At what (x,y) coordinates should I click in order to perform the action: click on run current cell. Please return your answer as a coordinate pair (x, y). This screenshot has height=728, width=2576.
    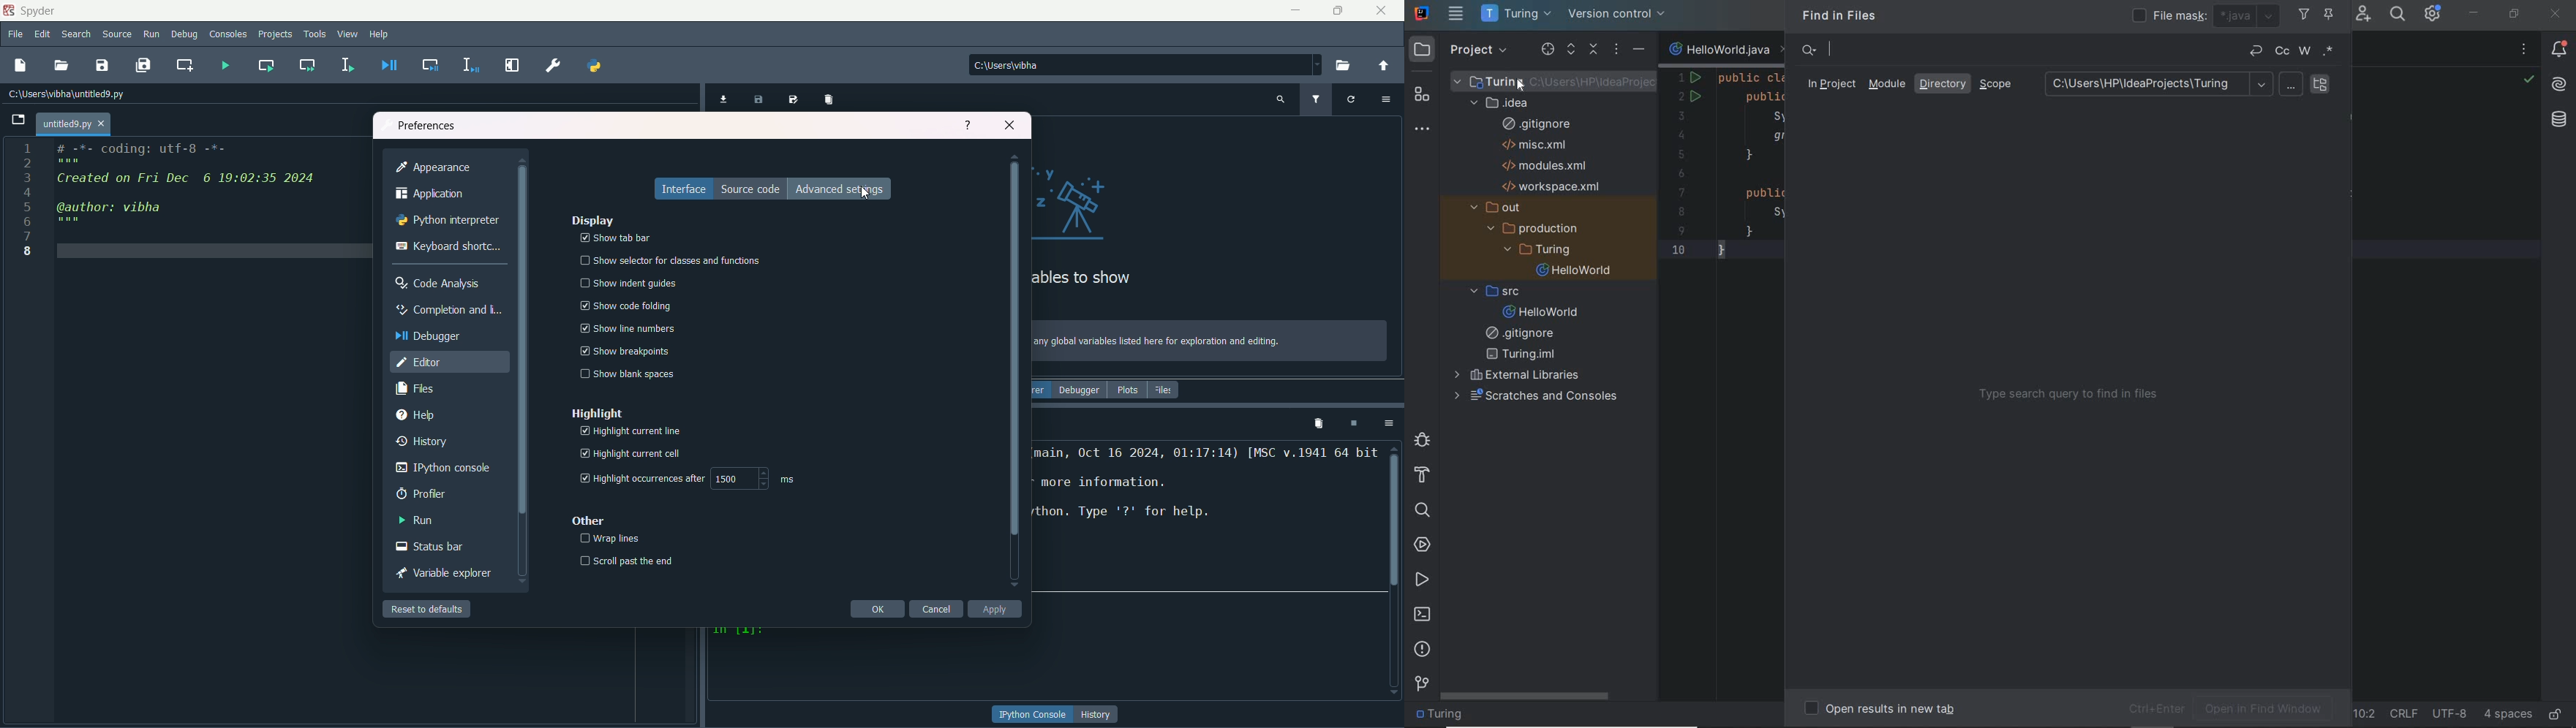
    Looking at the image, I should click on (265, 65).